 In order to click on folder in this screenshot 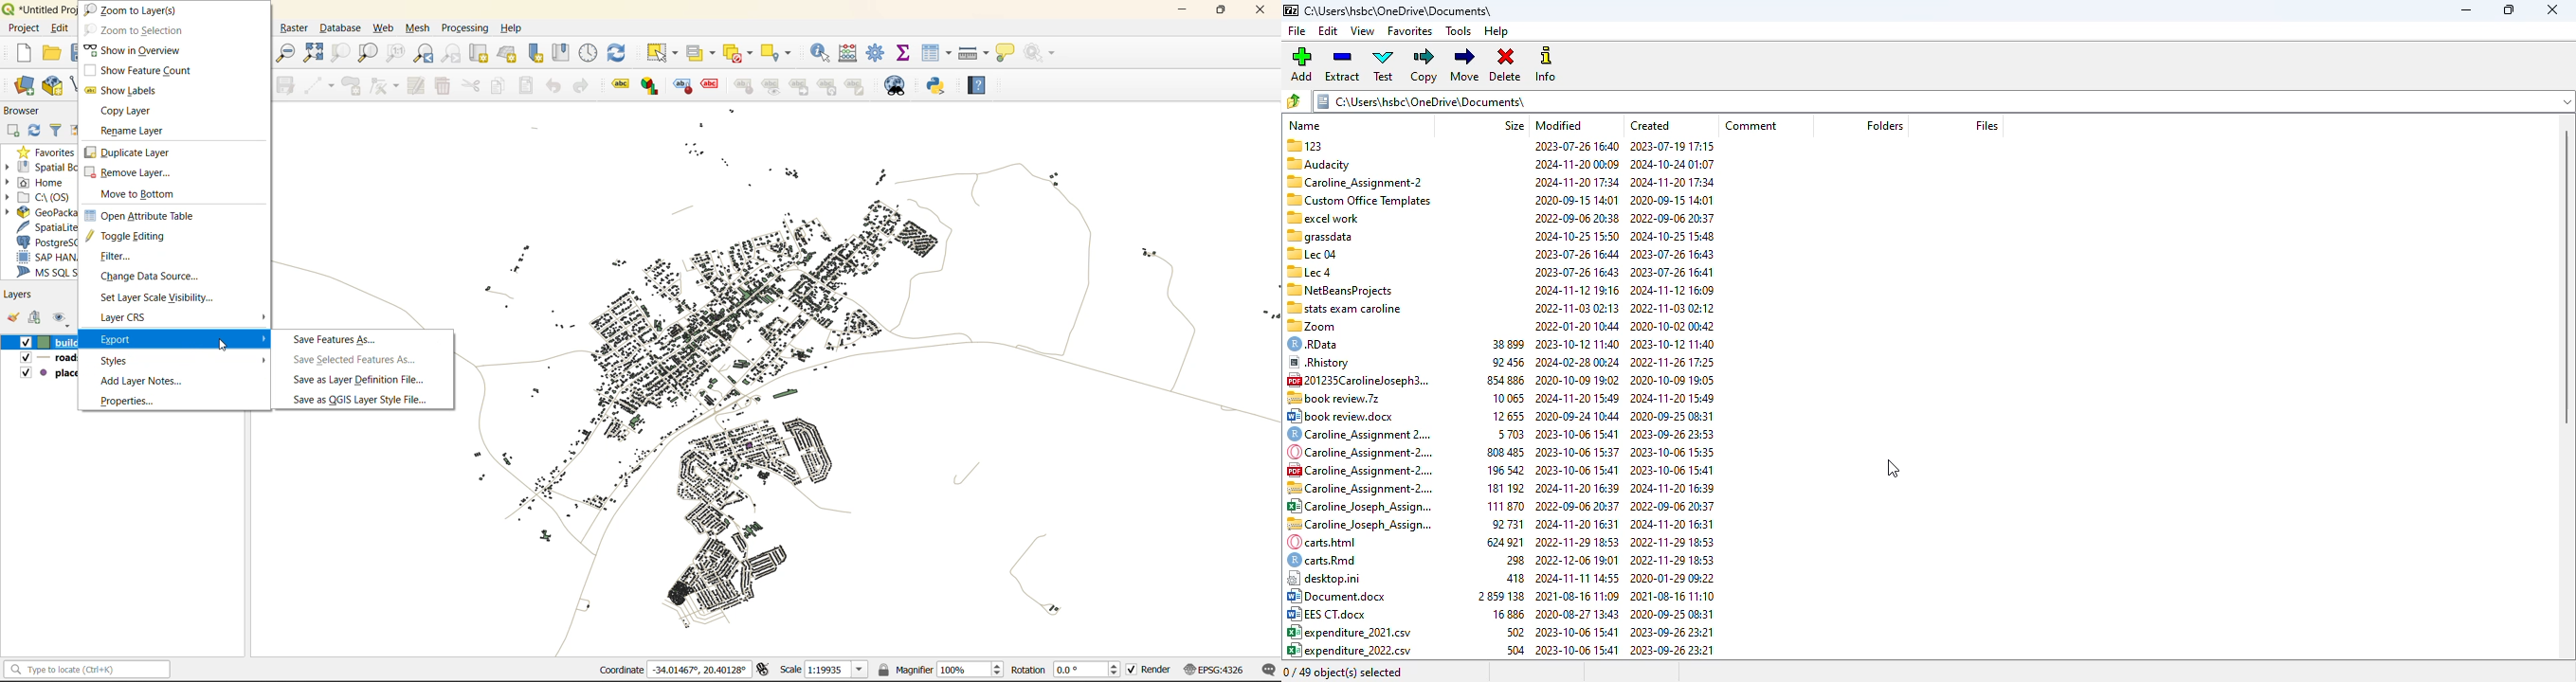, I will do `click(1883, 125)`.